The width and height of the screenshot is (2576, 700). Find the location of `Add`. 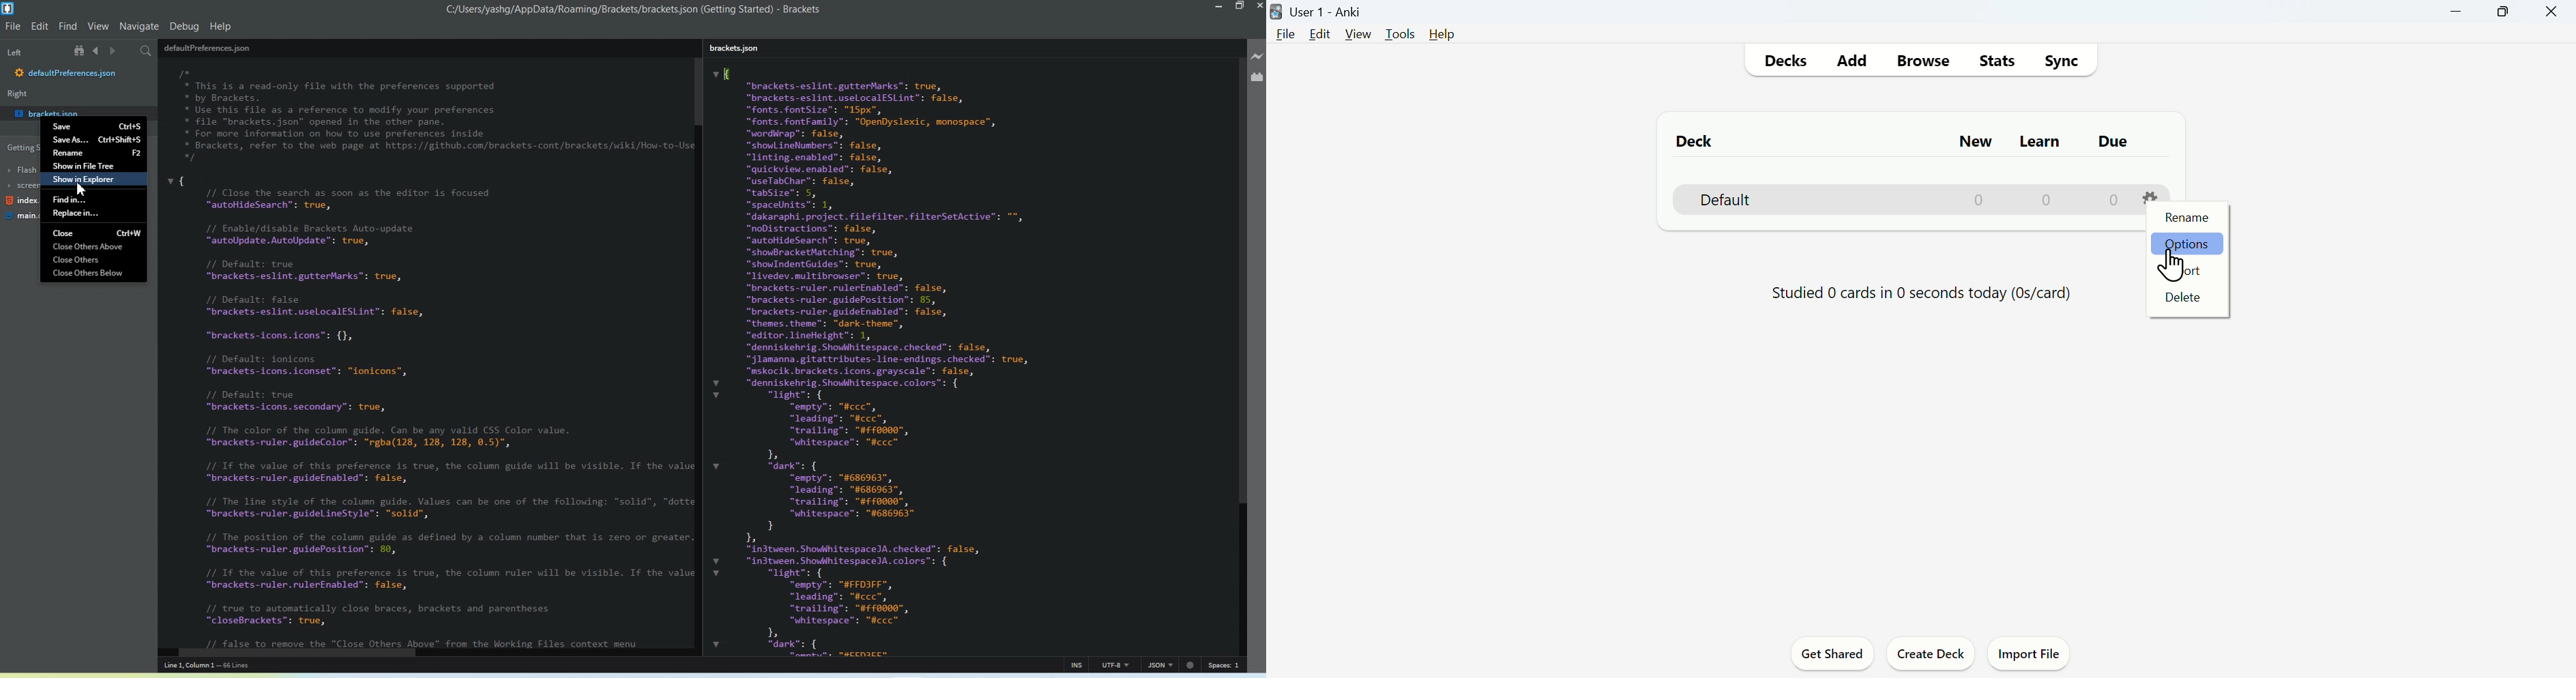

Add is located at coordinates (1852, 61).